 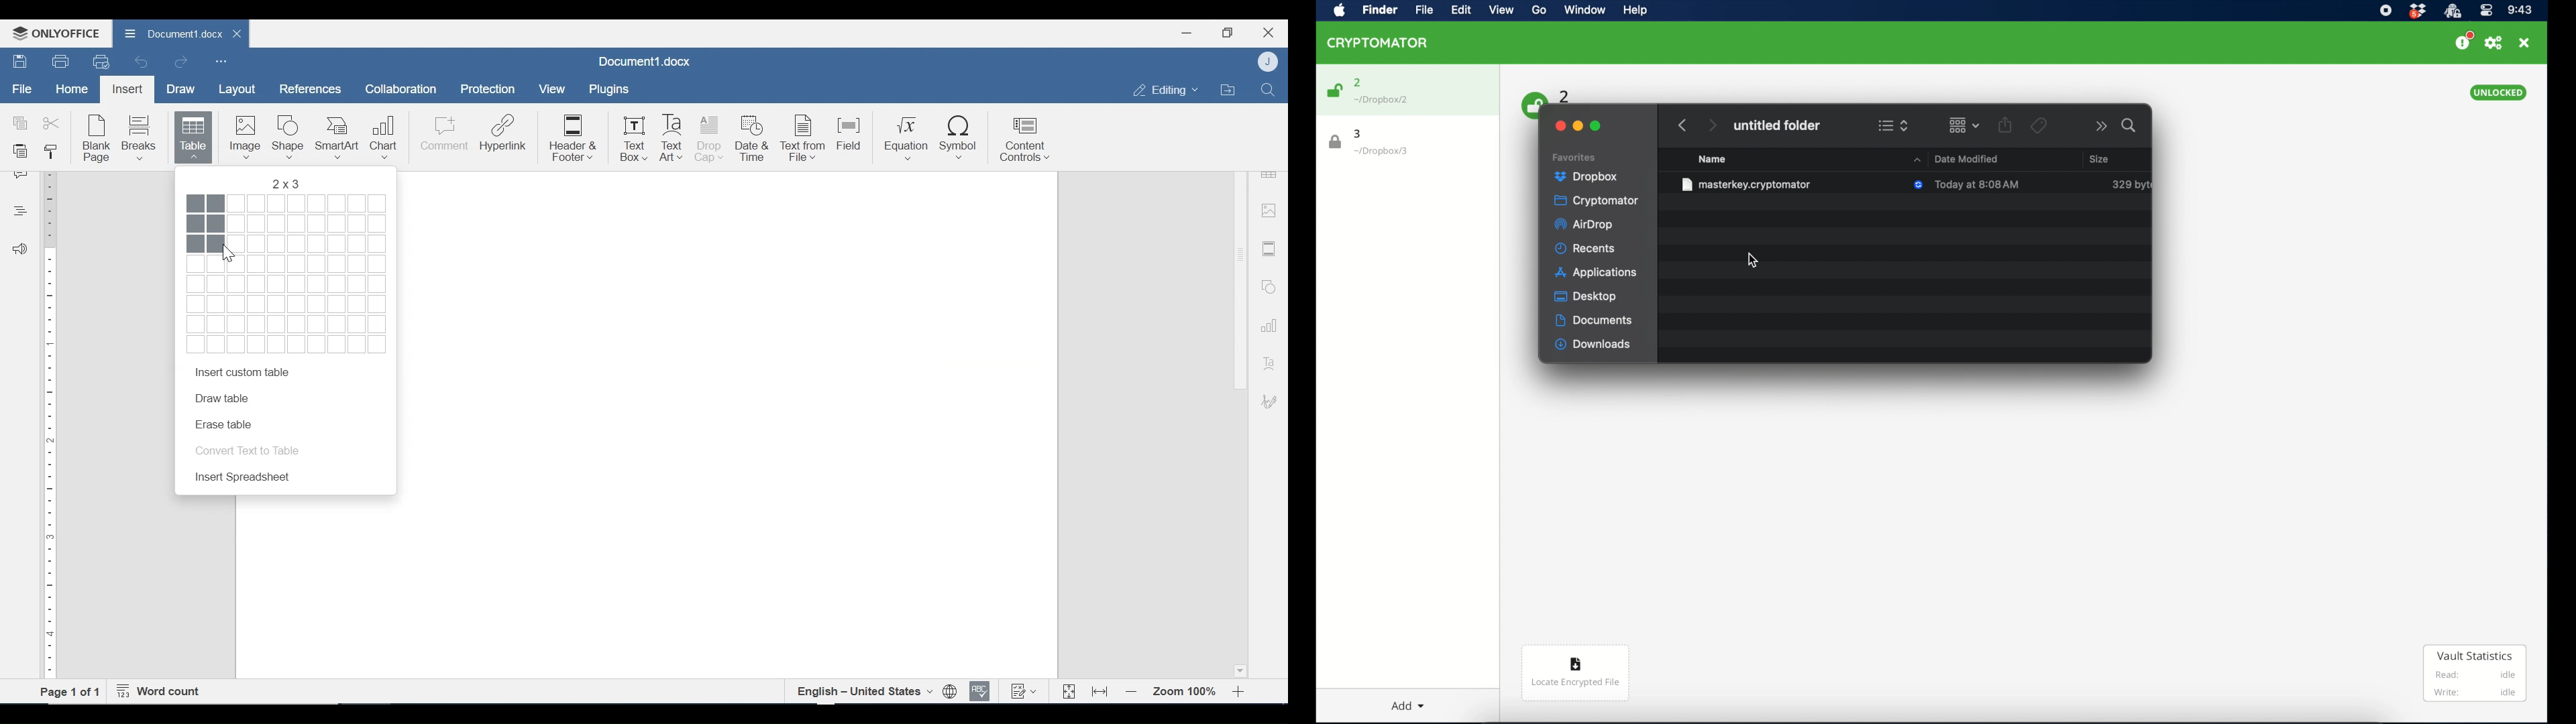 I want to click on Set document language, so click(x=951, y=692).